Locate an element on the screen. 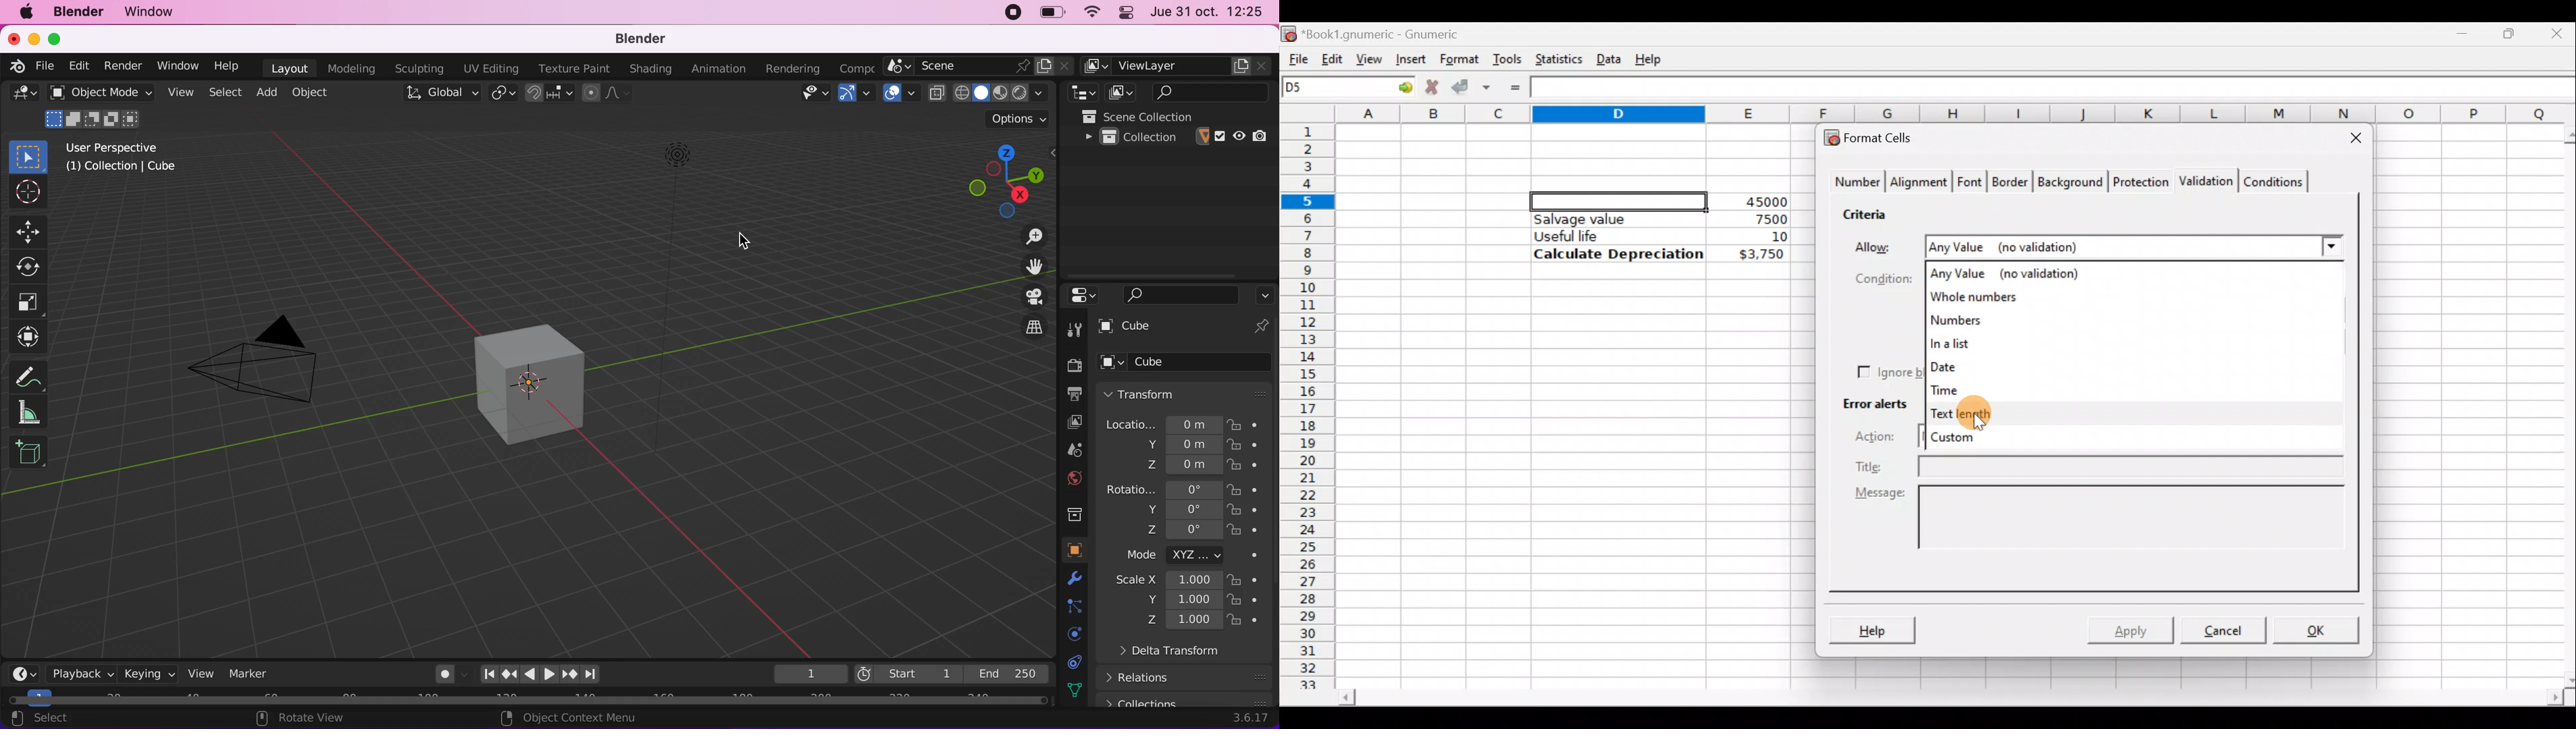 The height and width of the screenshot is (756, 2576). object context menu is located at coordinates (565, 718).